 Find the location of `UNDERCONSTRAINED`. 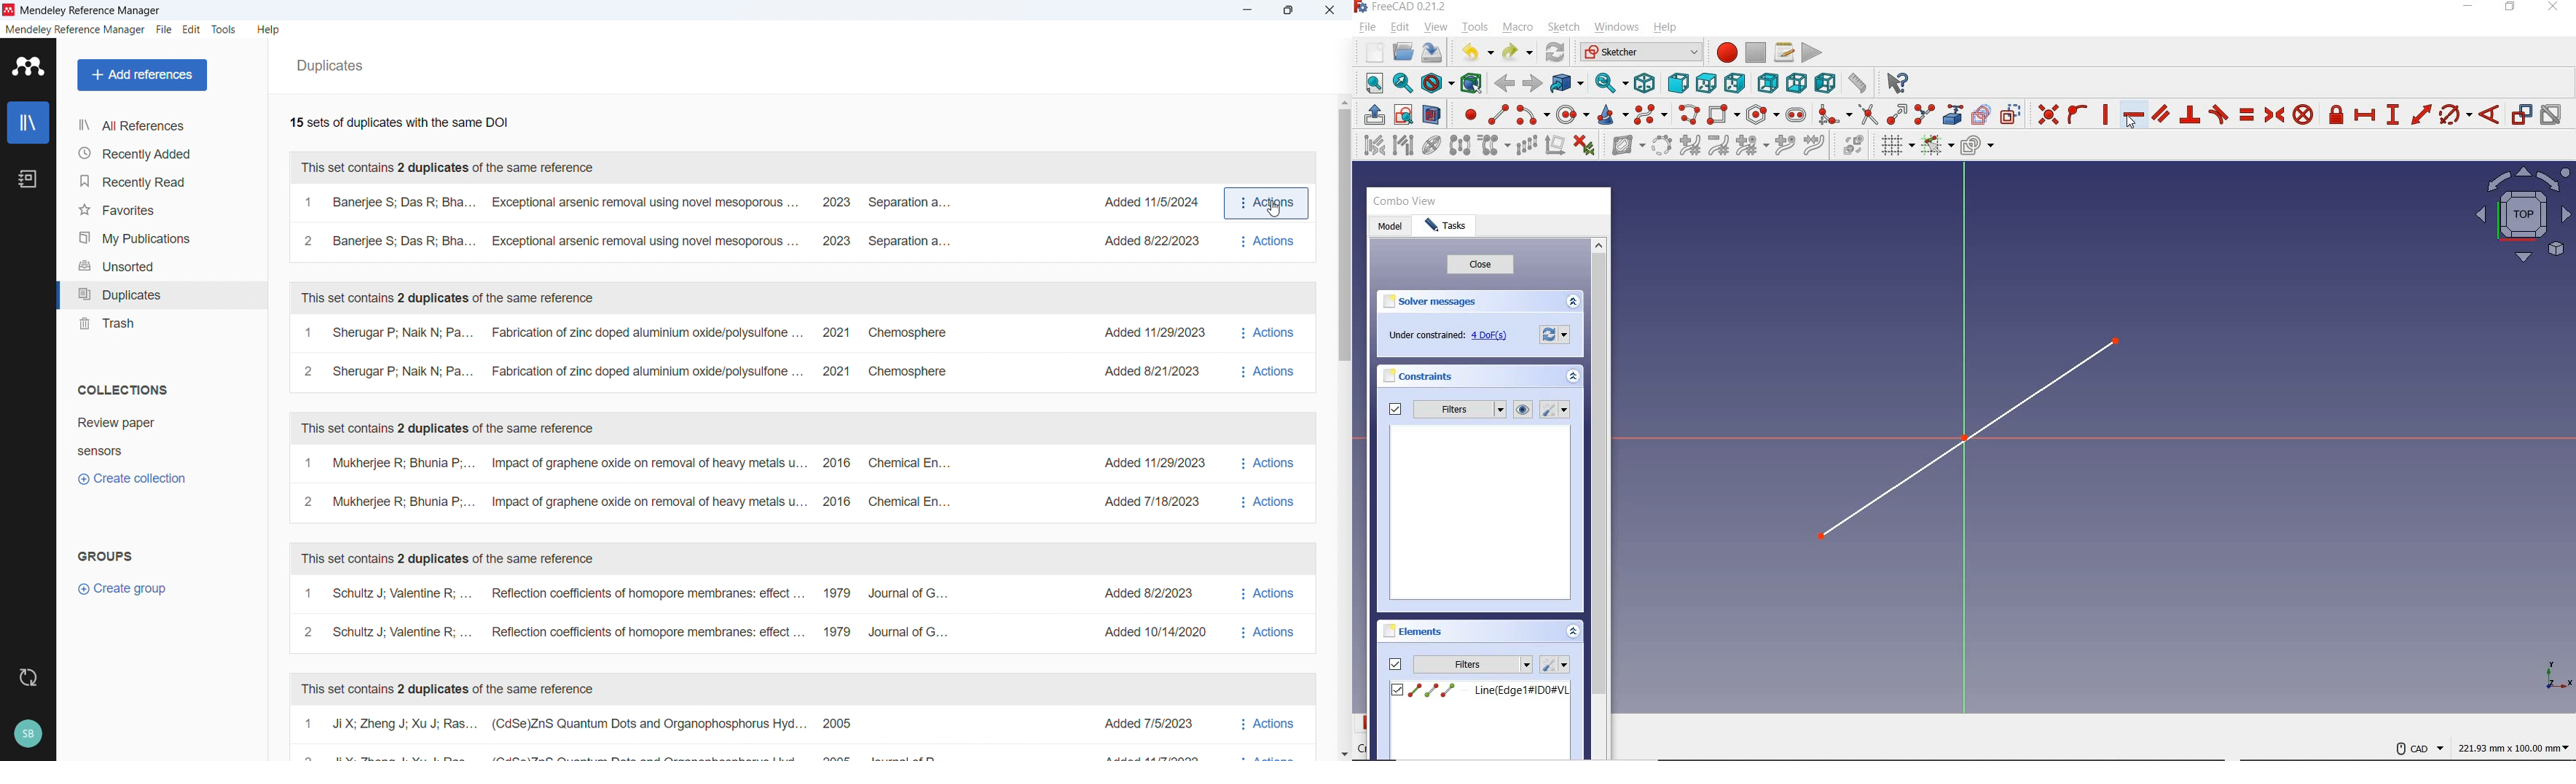

UNDERCONSTRAINED is located at coordinates (1446, 337).